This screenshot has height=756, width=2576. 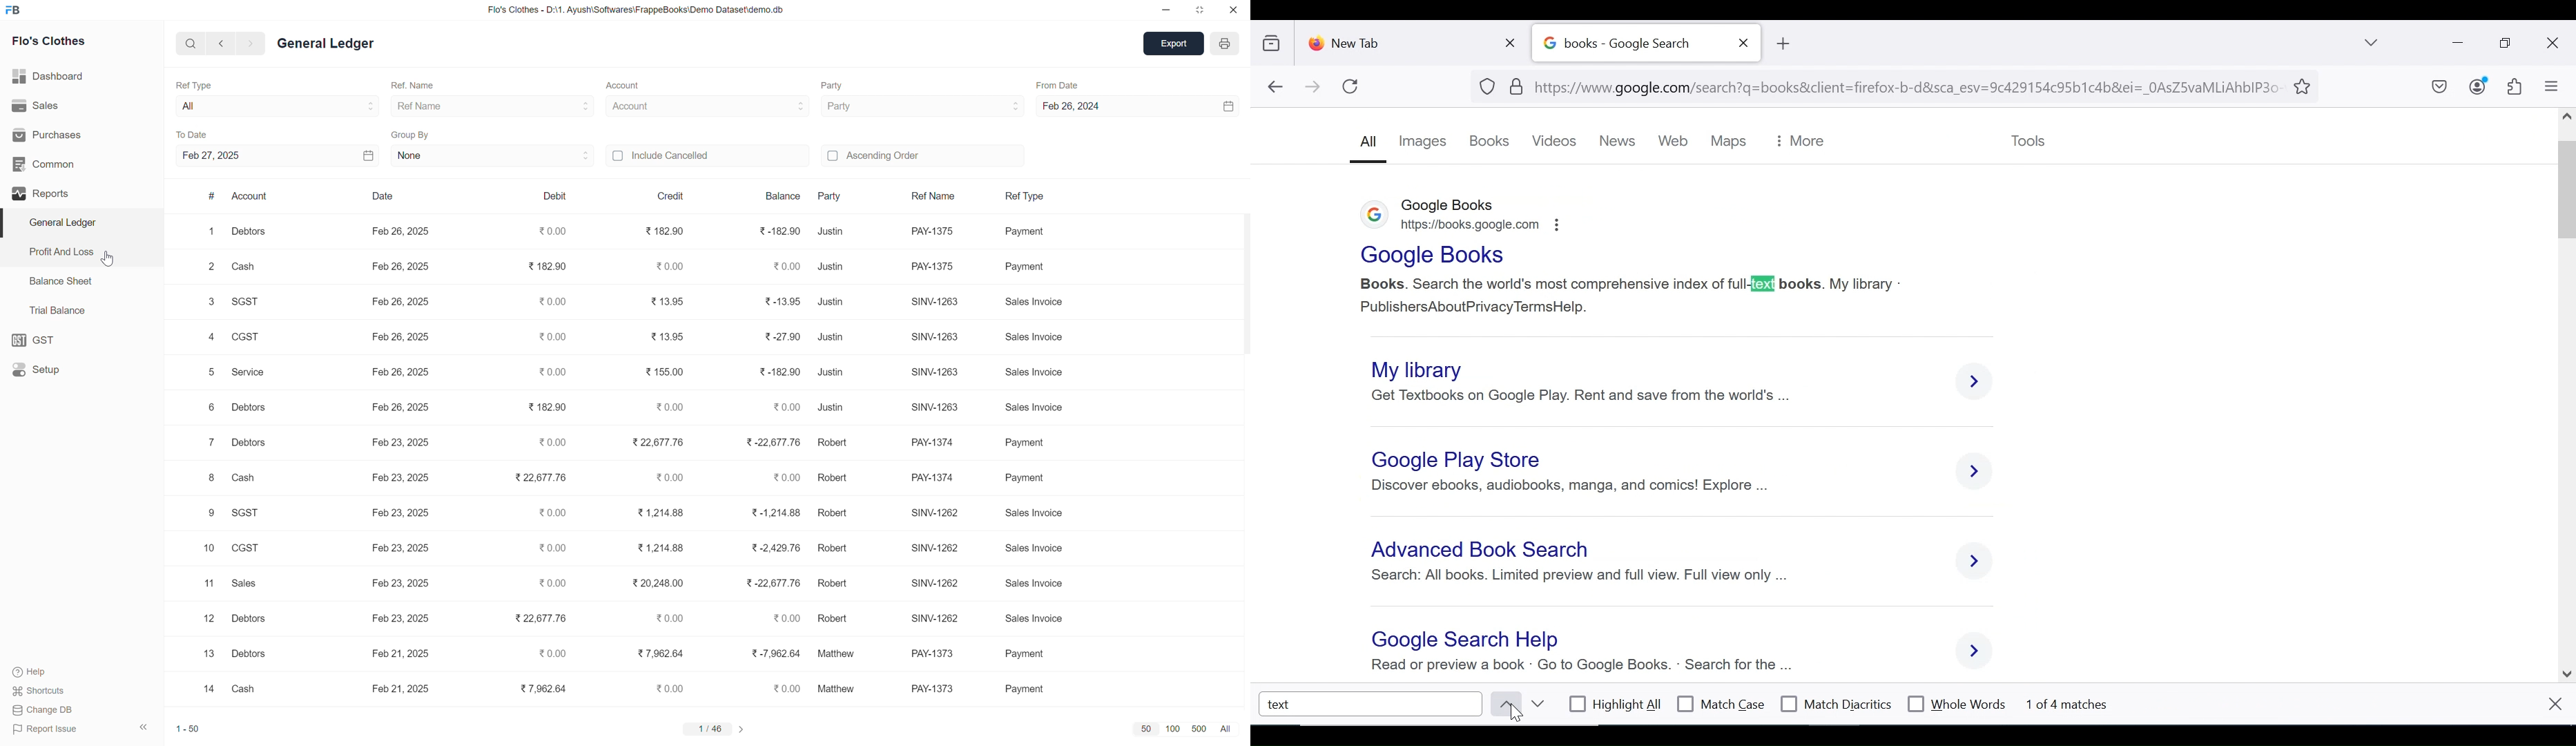 What do you see at coordinates (1071, 87) in the screenshot?
I see `From Date` at bounding box center [1071, 87].